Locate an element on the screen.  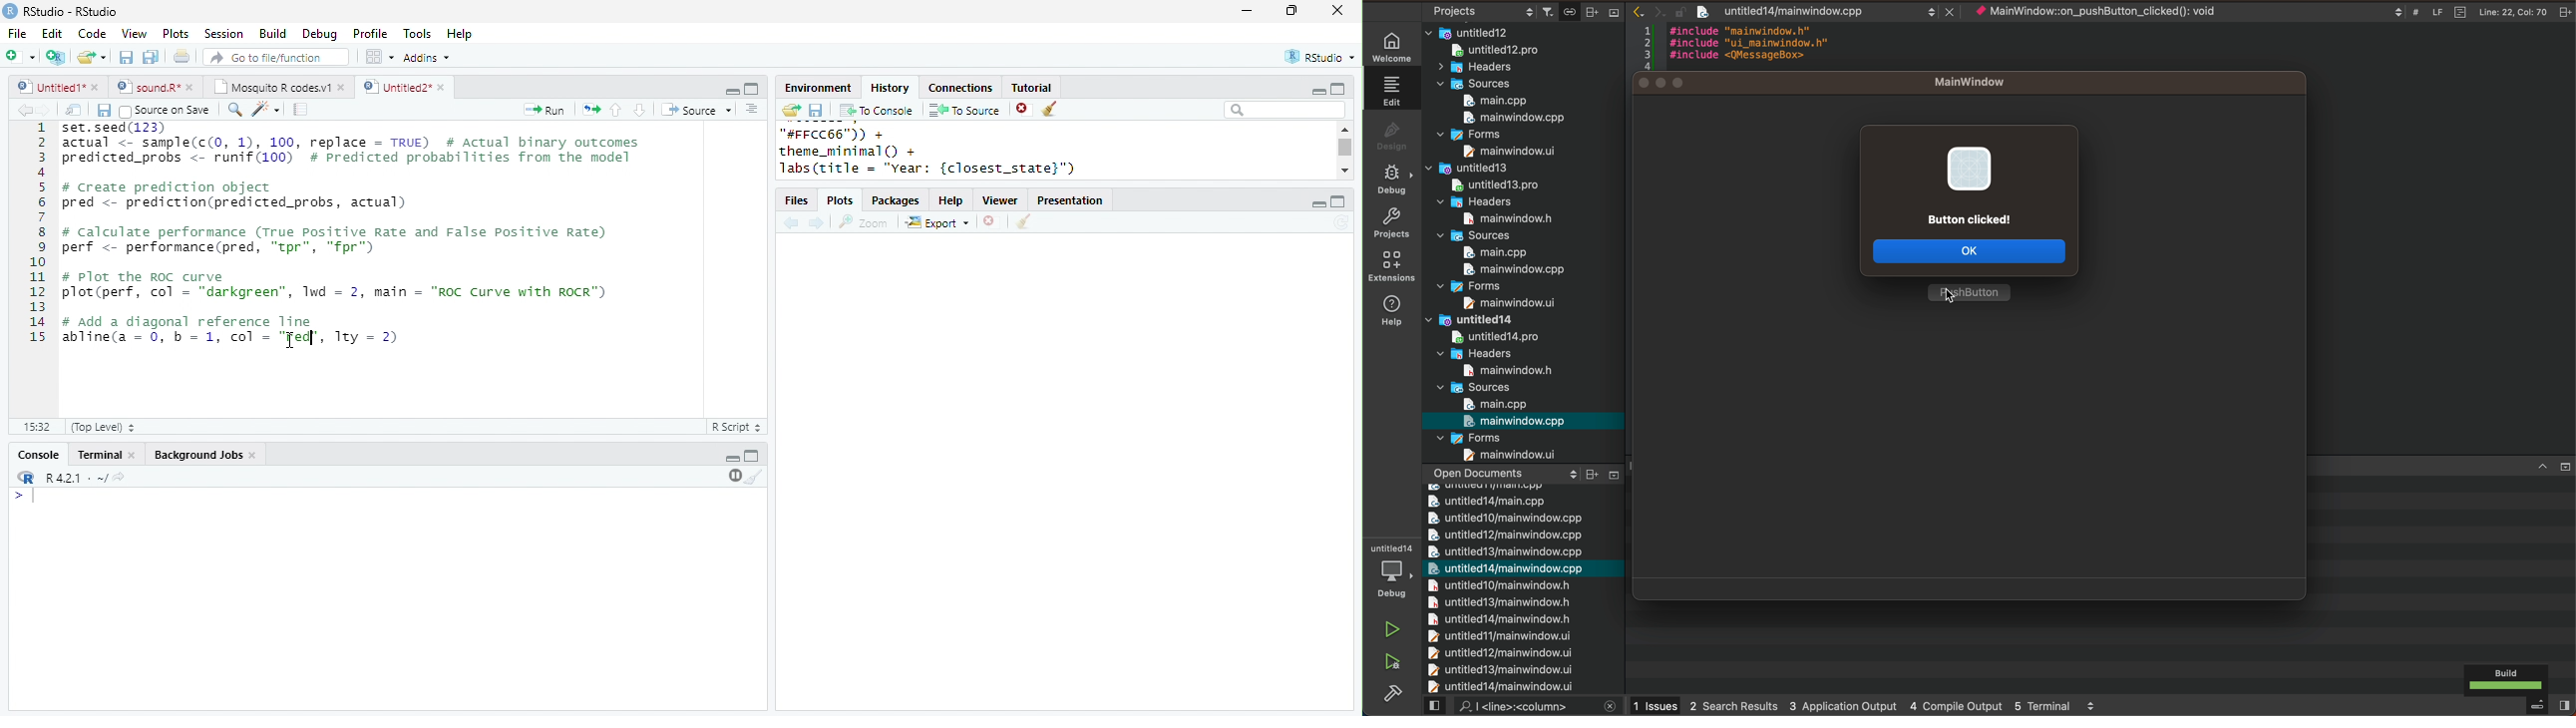
Background Jobs is located at coordinates (197, 455).